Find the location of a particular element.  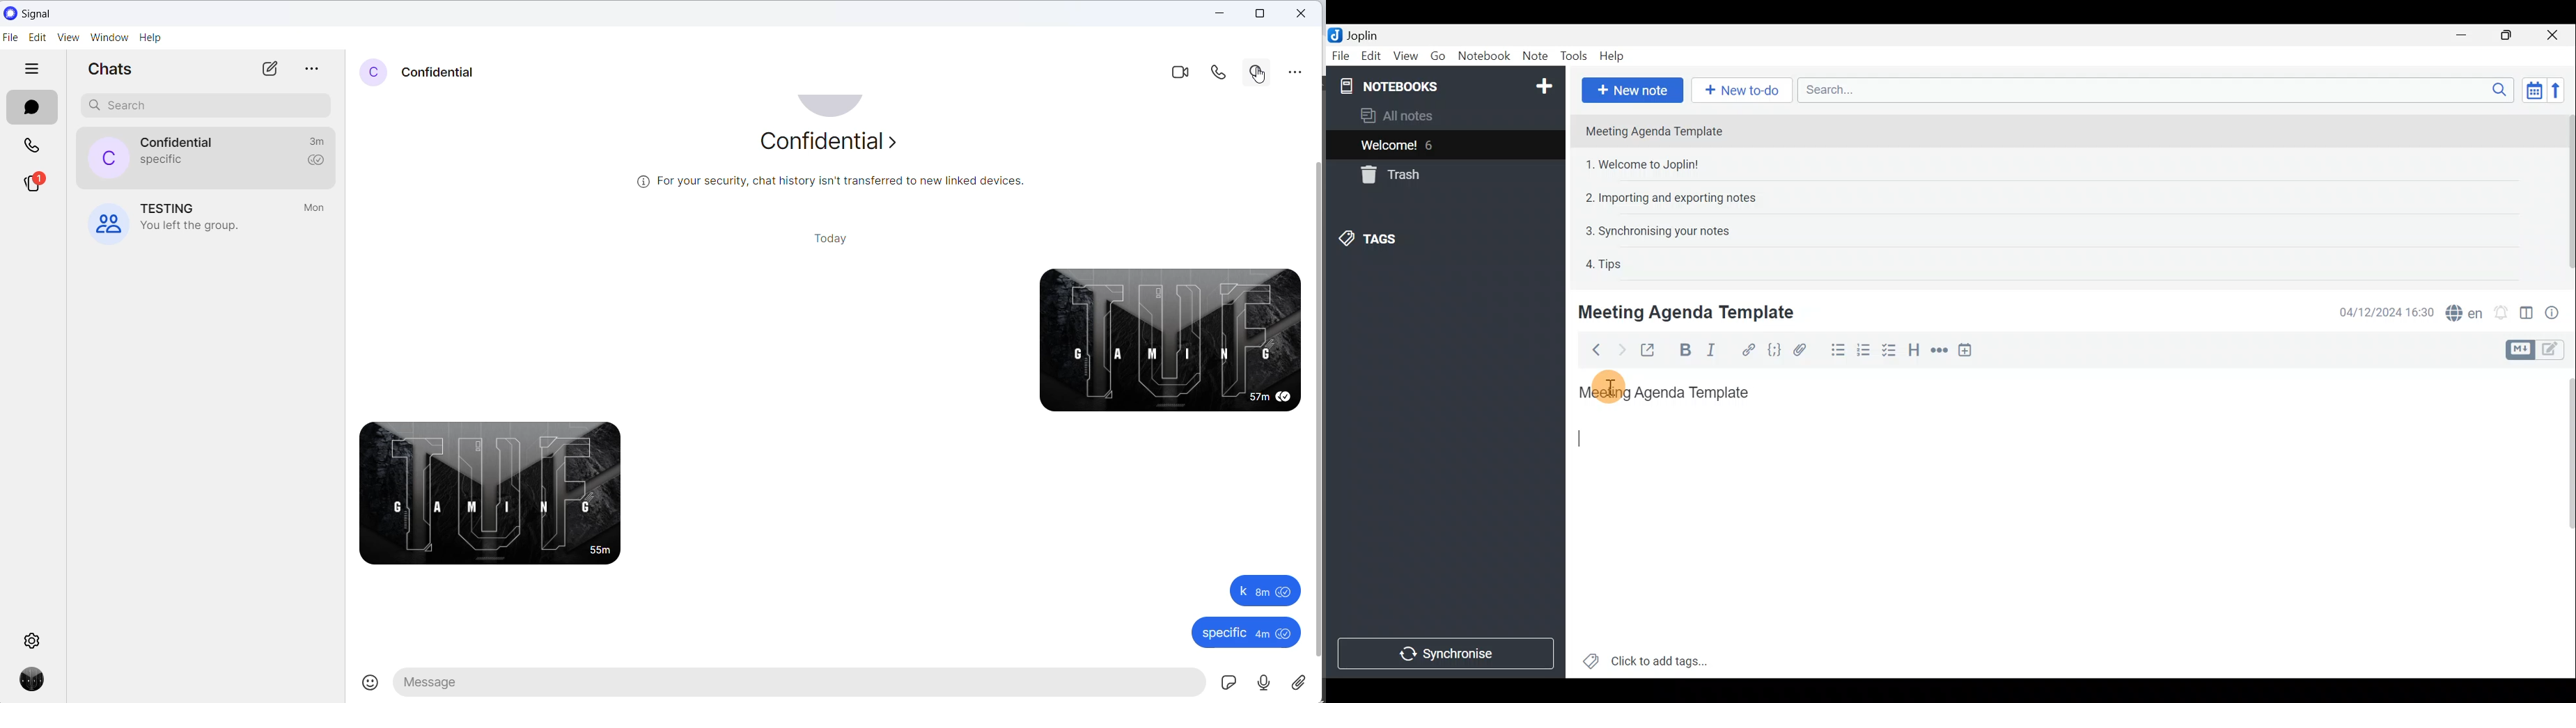

Attach file is located at coordinates (1806, 350).